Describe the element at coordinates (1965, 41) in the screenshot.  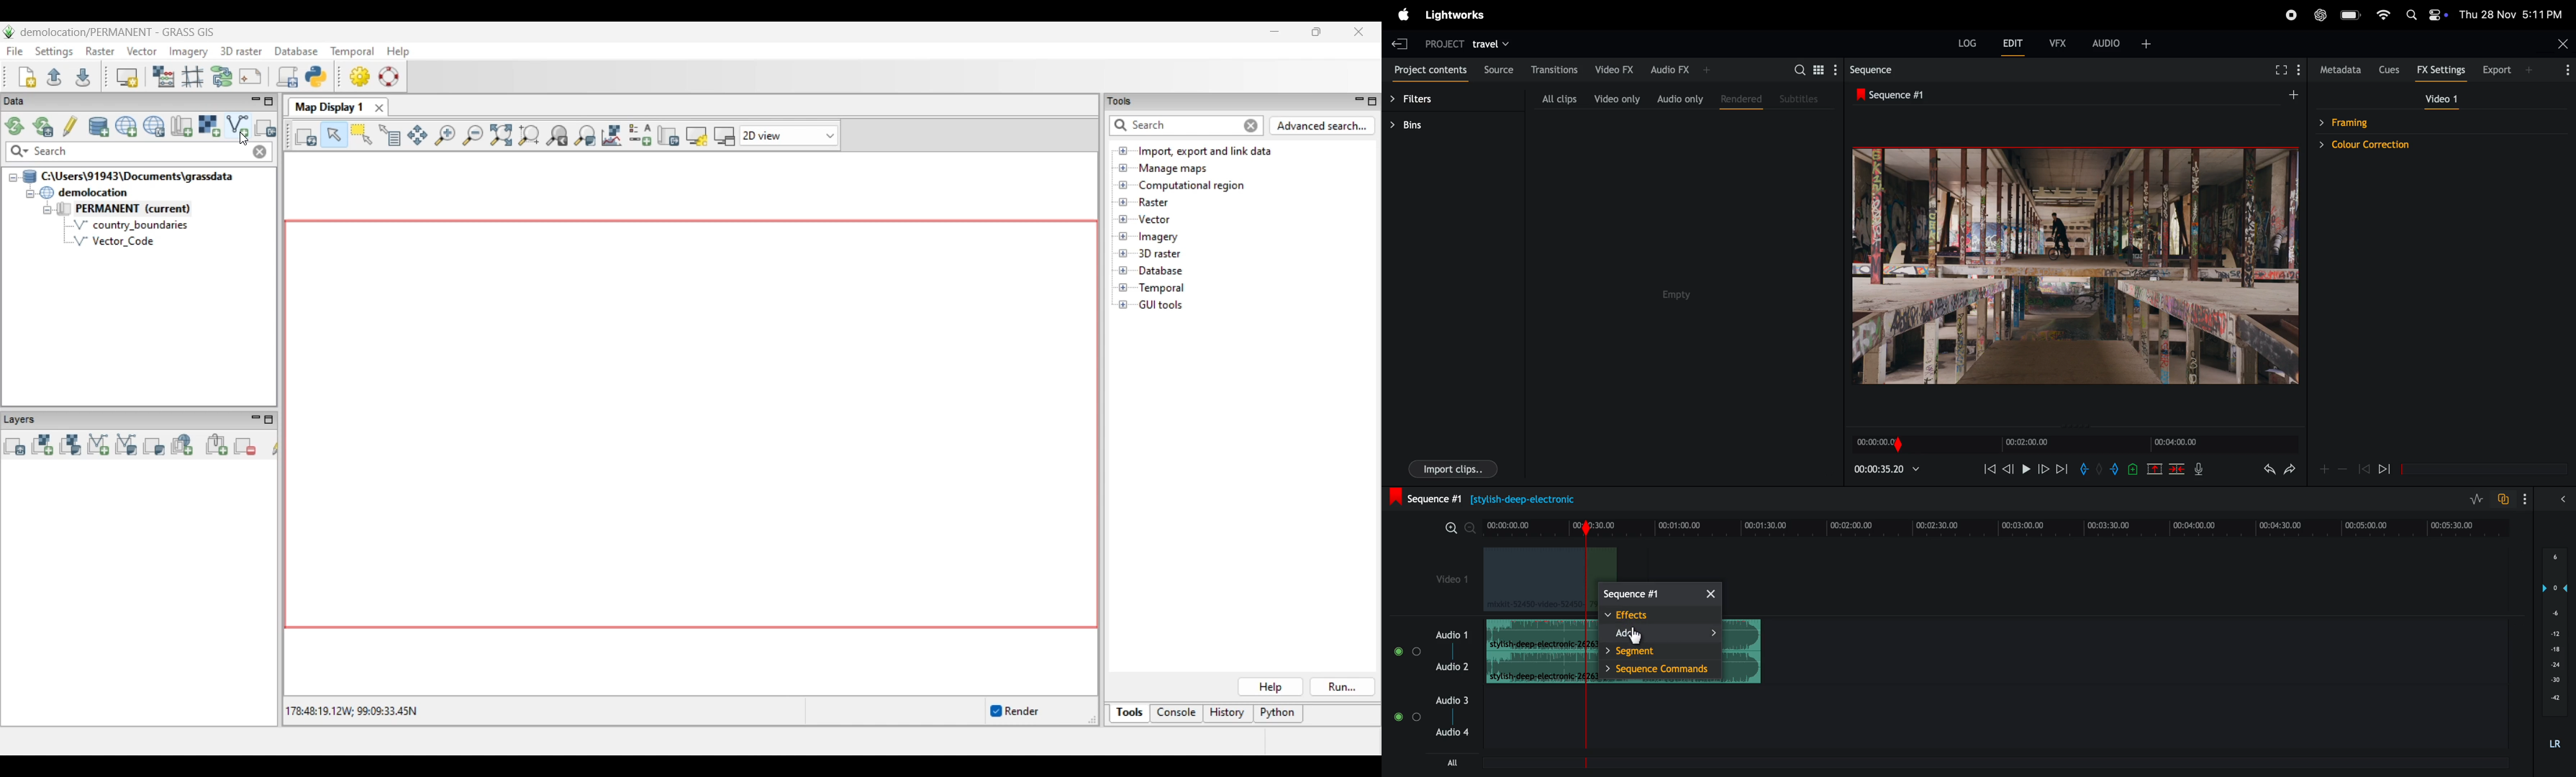
I see `log` at that location.